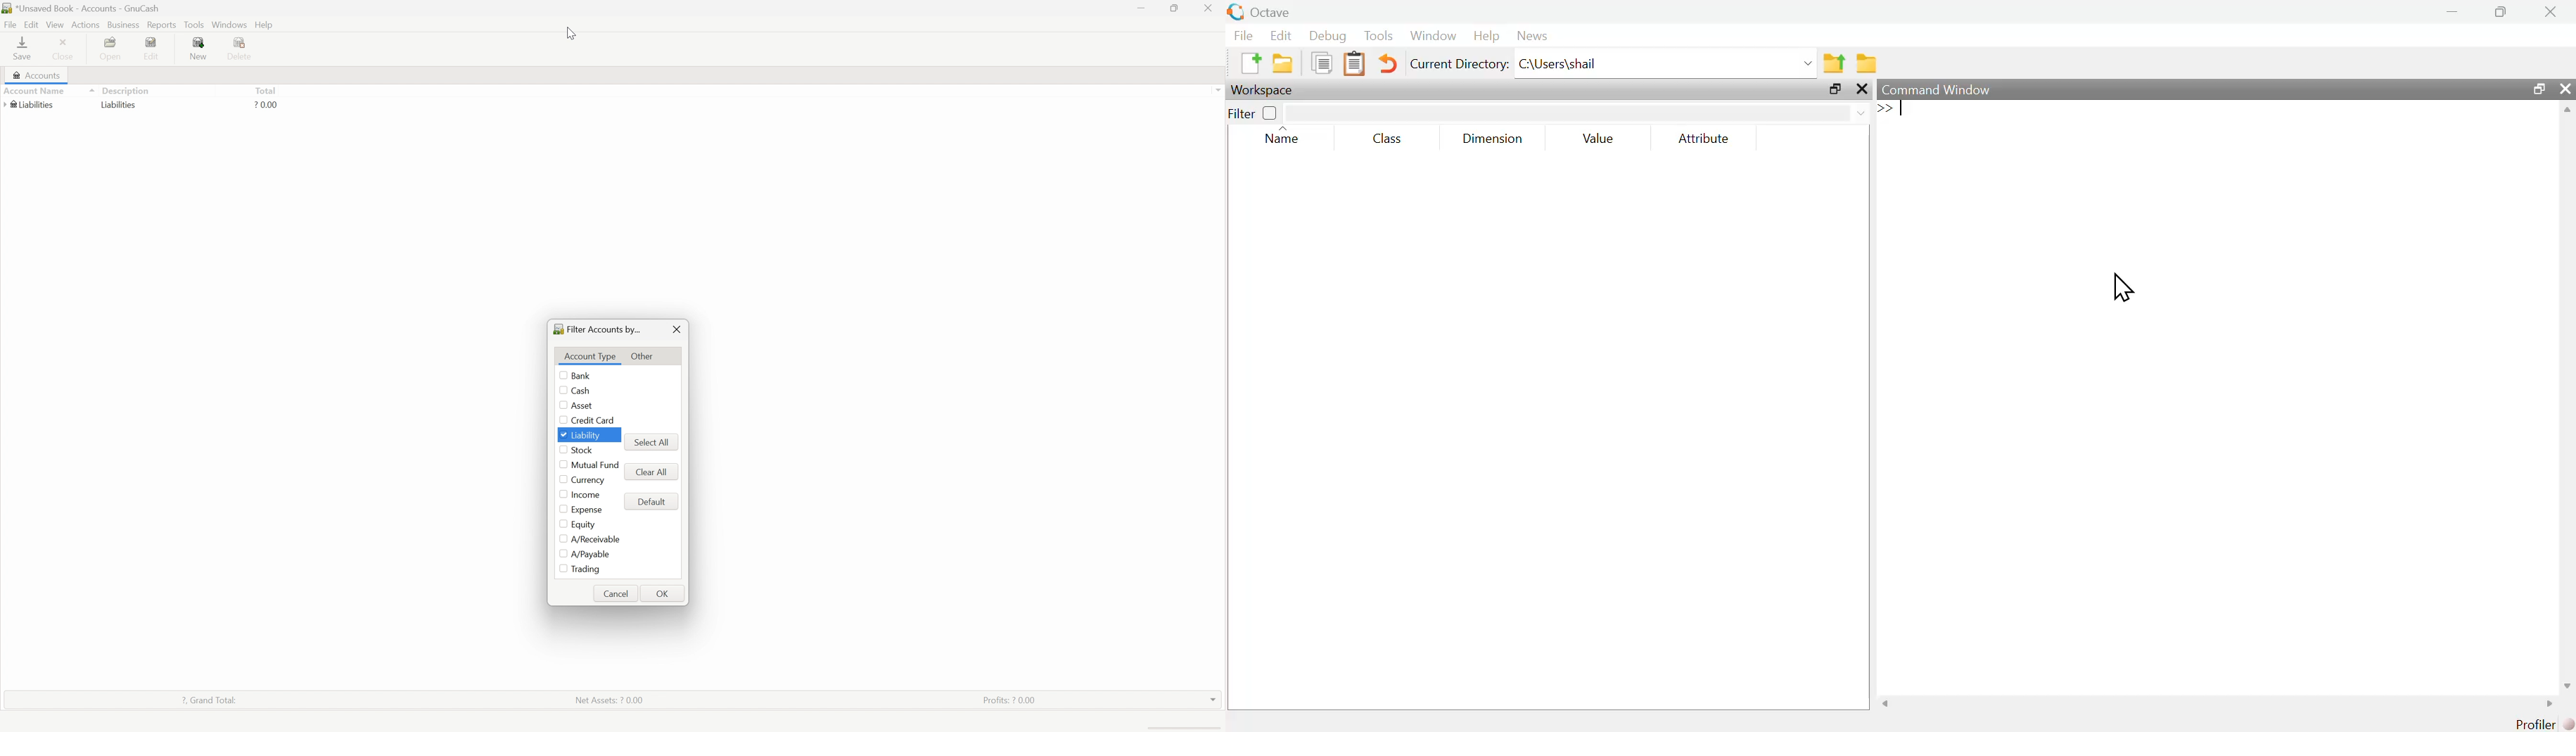  Describe the element at coordinates (587, 510) in the screenshot. I see `Expense` at that location.